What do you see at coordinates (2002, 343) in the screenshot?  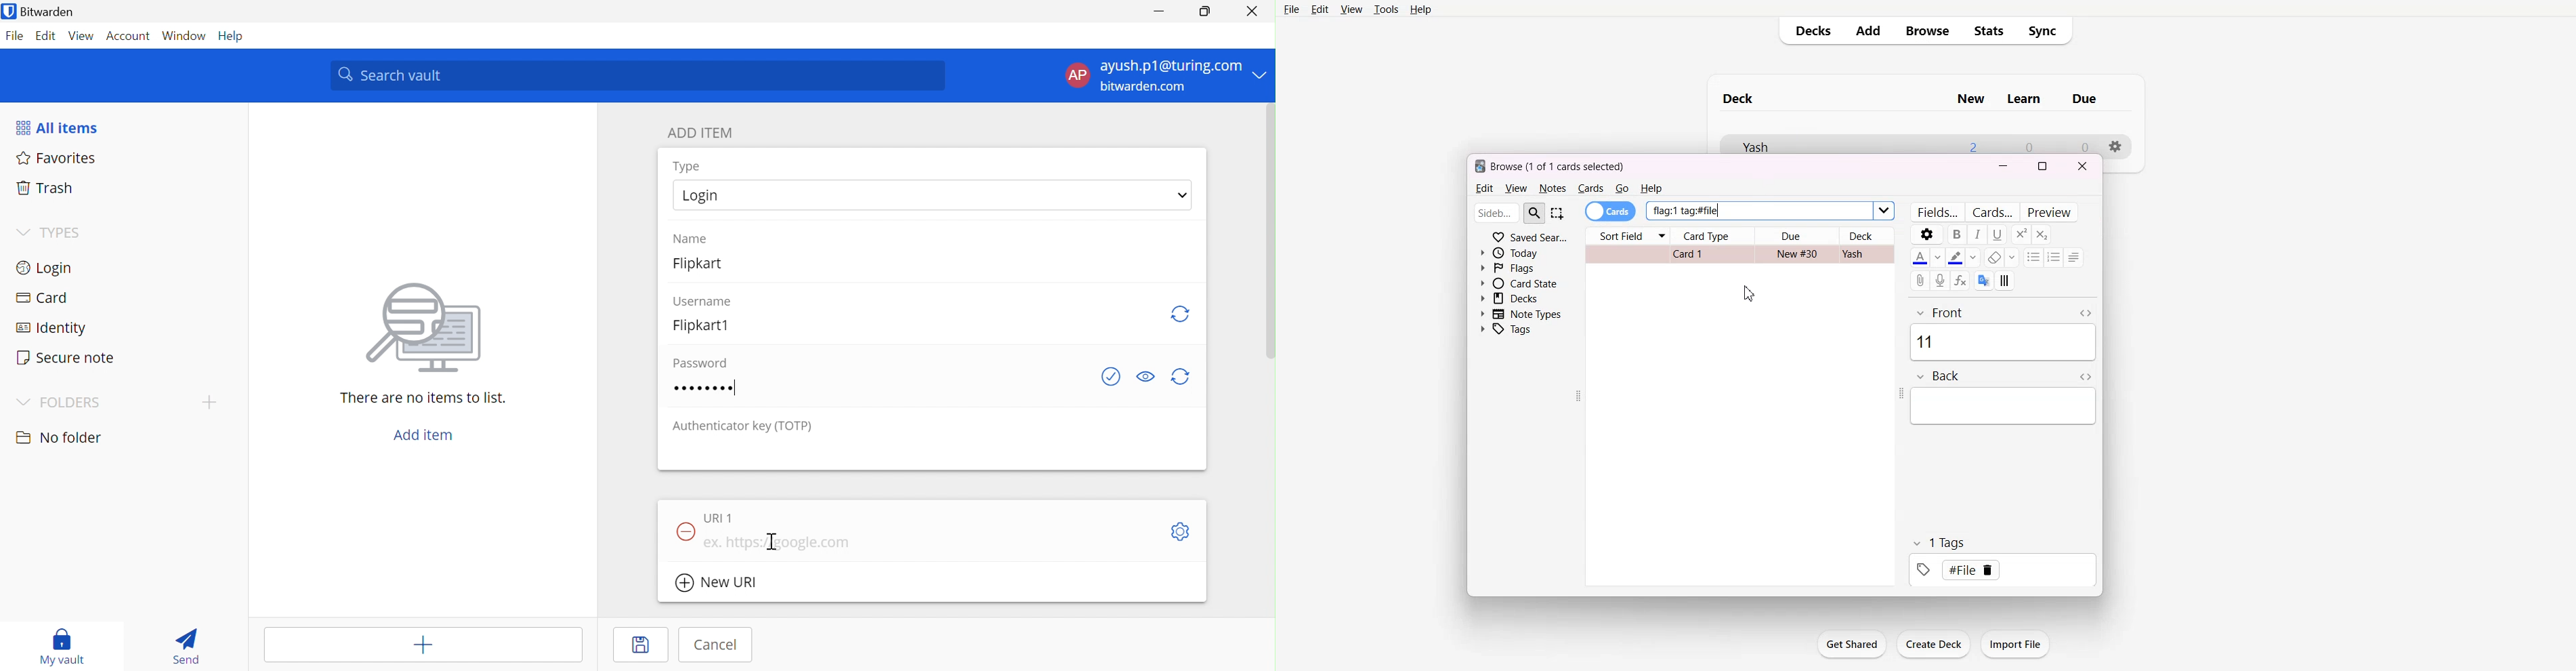 I see `11` at bounding box center [2002, 343].